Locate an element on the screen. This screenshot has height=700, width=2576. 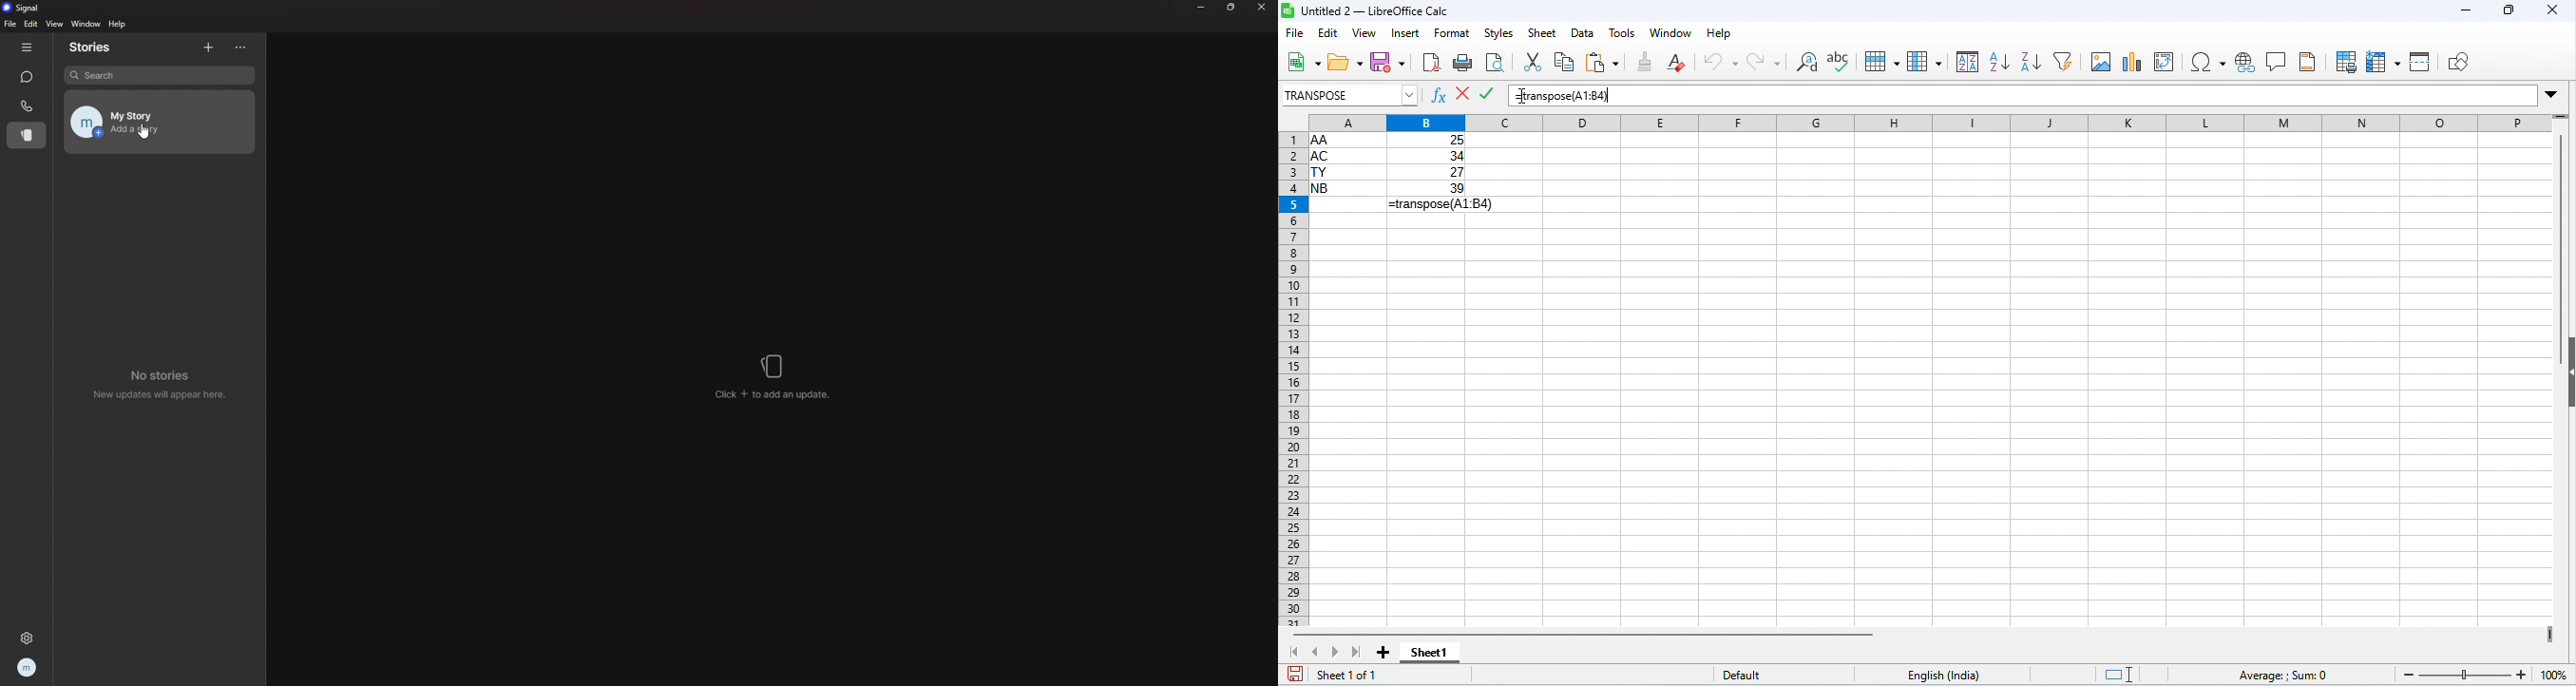
file is located at coordinates (1296, 34).